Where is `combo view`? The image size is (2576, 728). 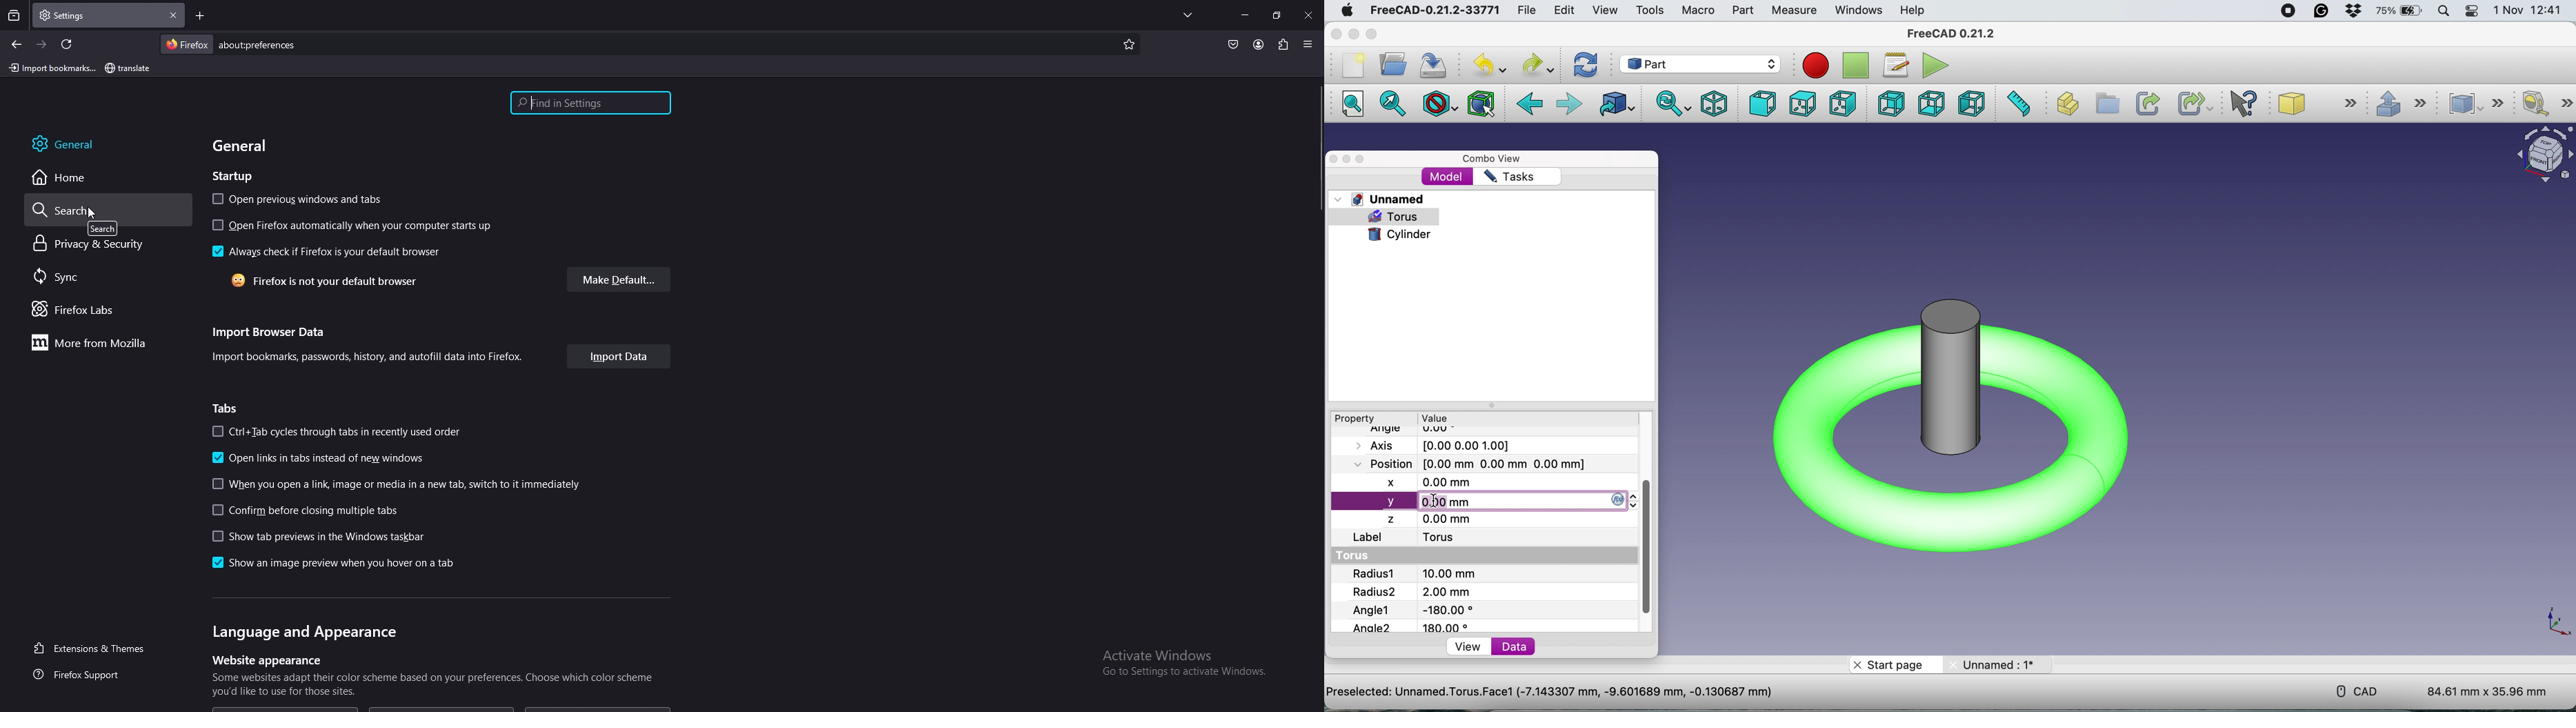 combo view is located at coordinates (1496, 159).